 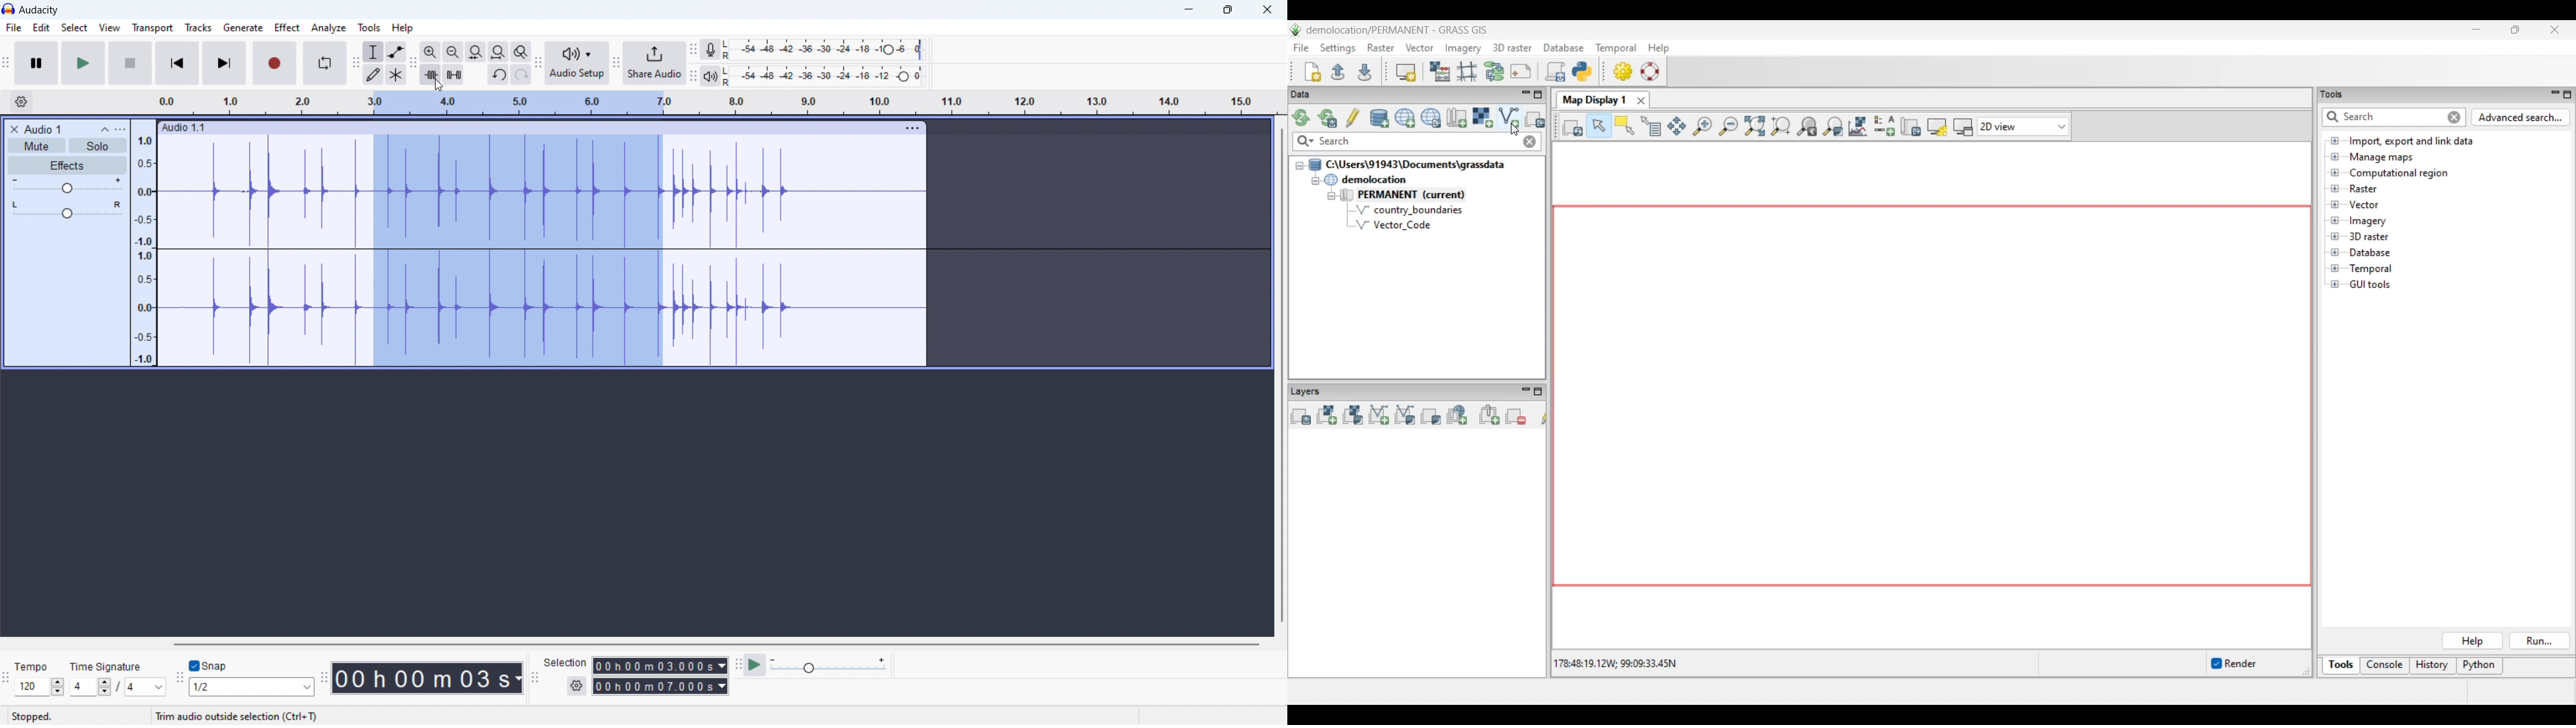 I want to click on mute, so click(x=36, y=146).